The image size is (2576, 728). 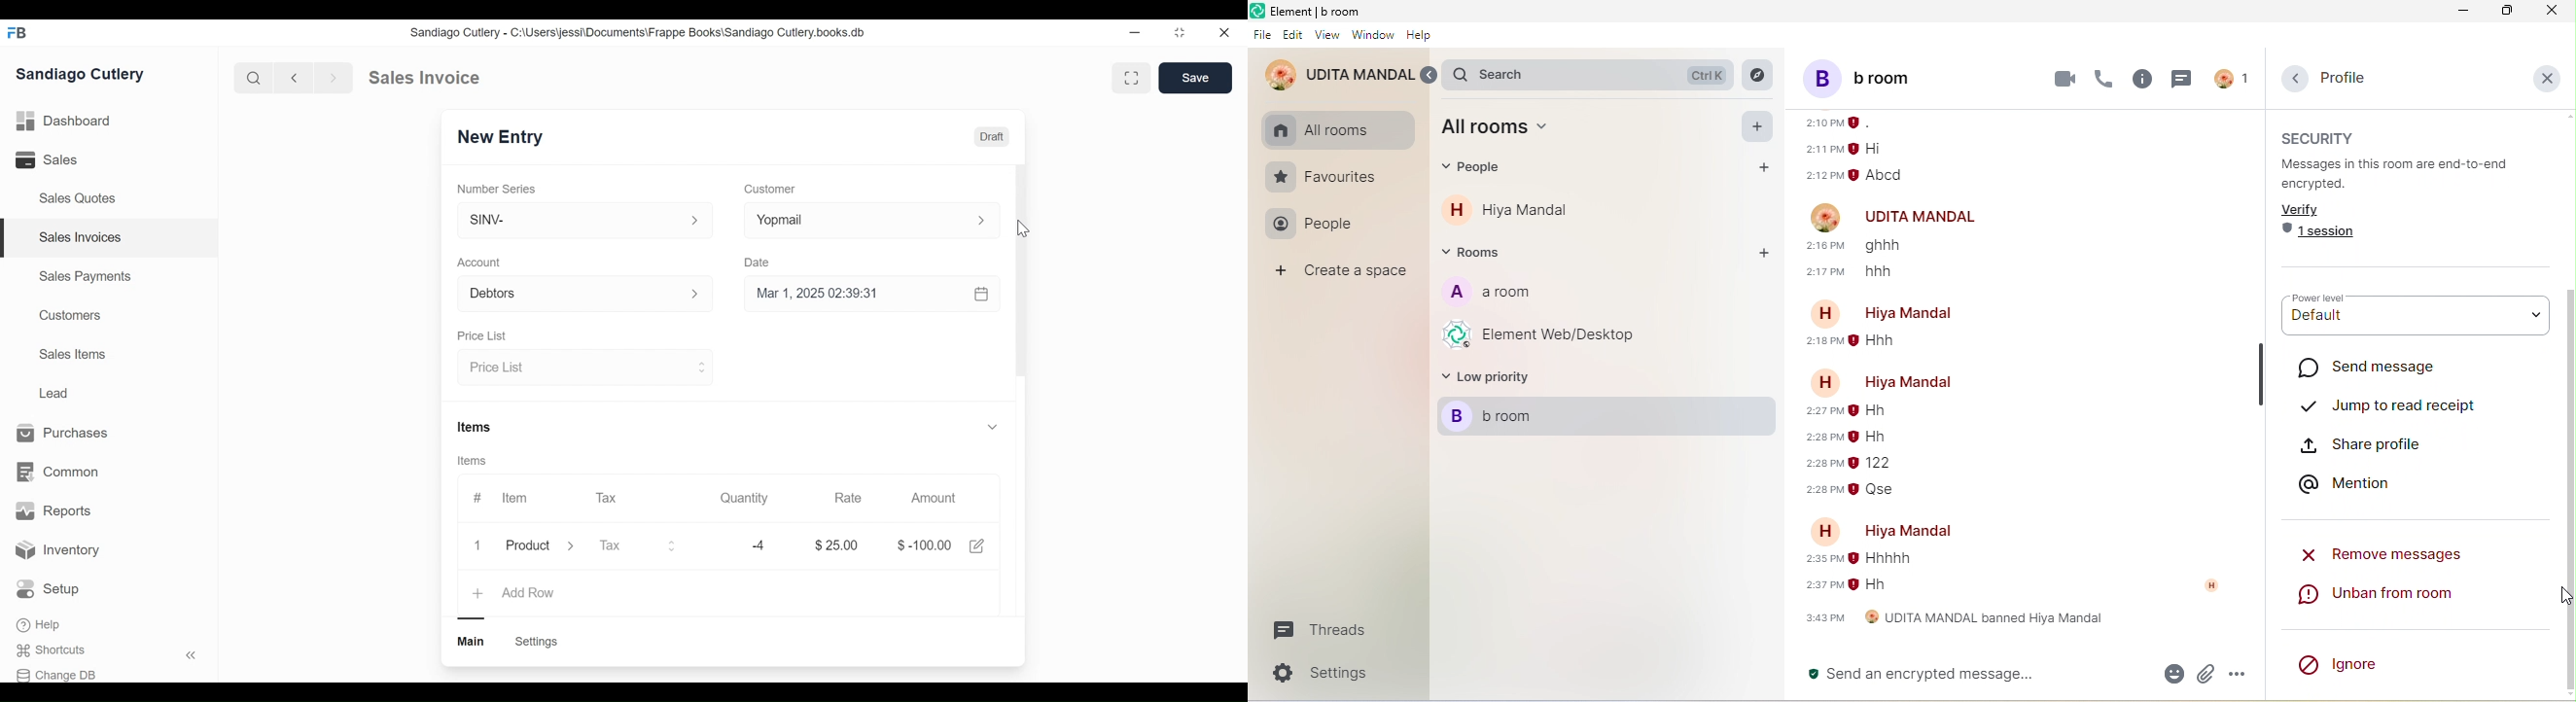 I want to click on Sales Invoices, so click(x=81, y=237).